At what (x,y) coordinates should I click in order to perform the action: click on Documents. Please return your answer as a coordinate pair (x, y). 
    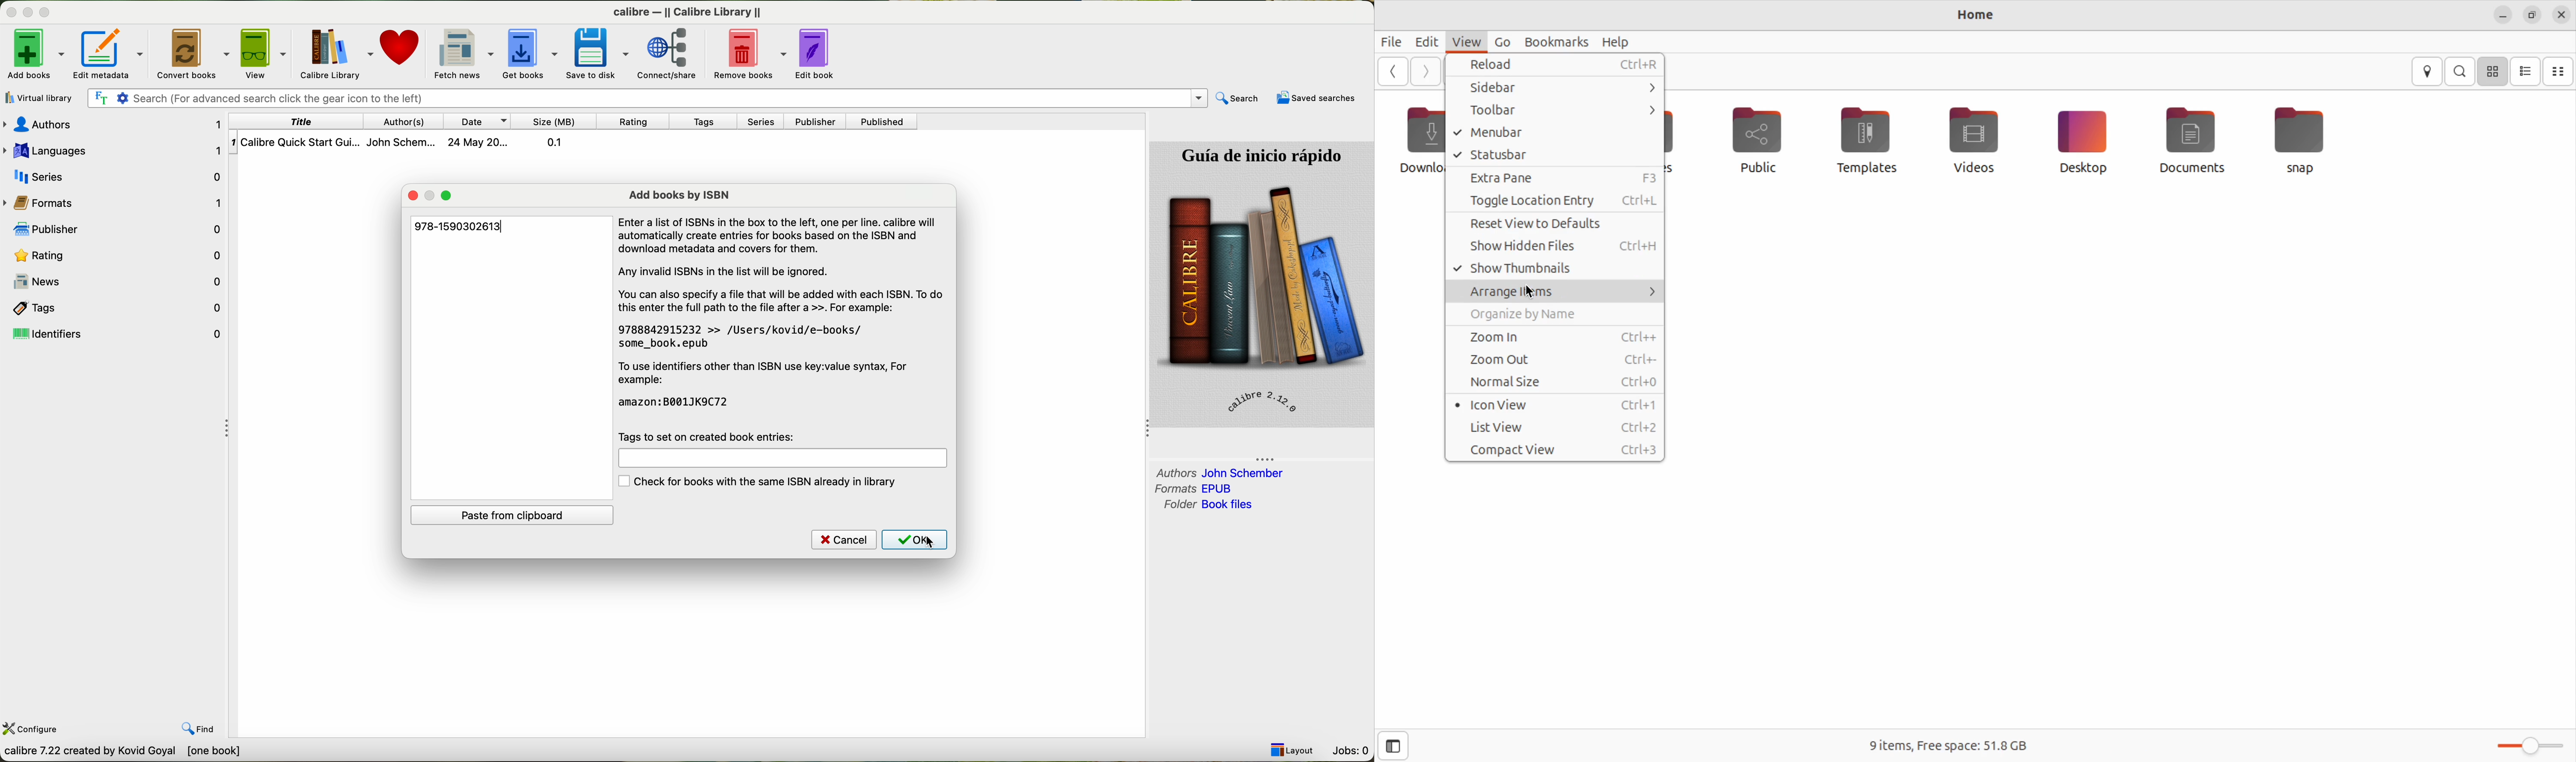
    Looking at the image, I should click on (2192, 141).